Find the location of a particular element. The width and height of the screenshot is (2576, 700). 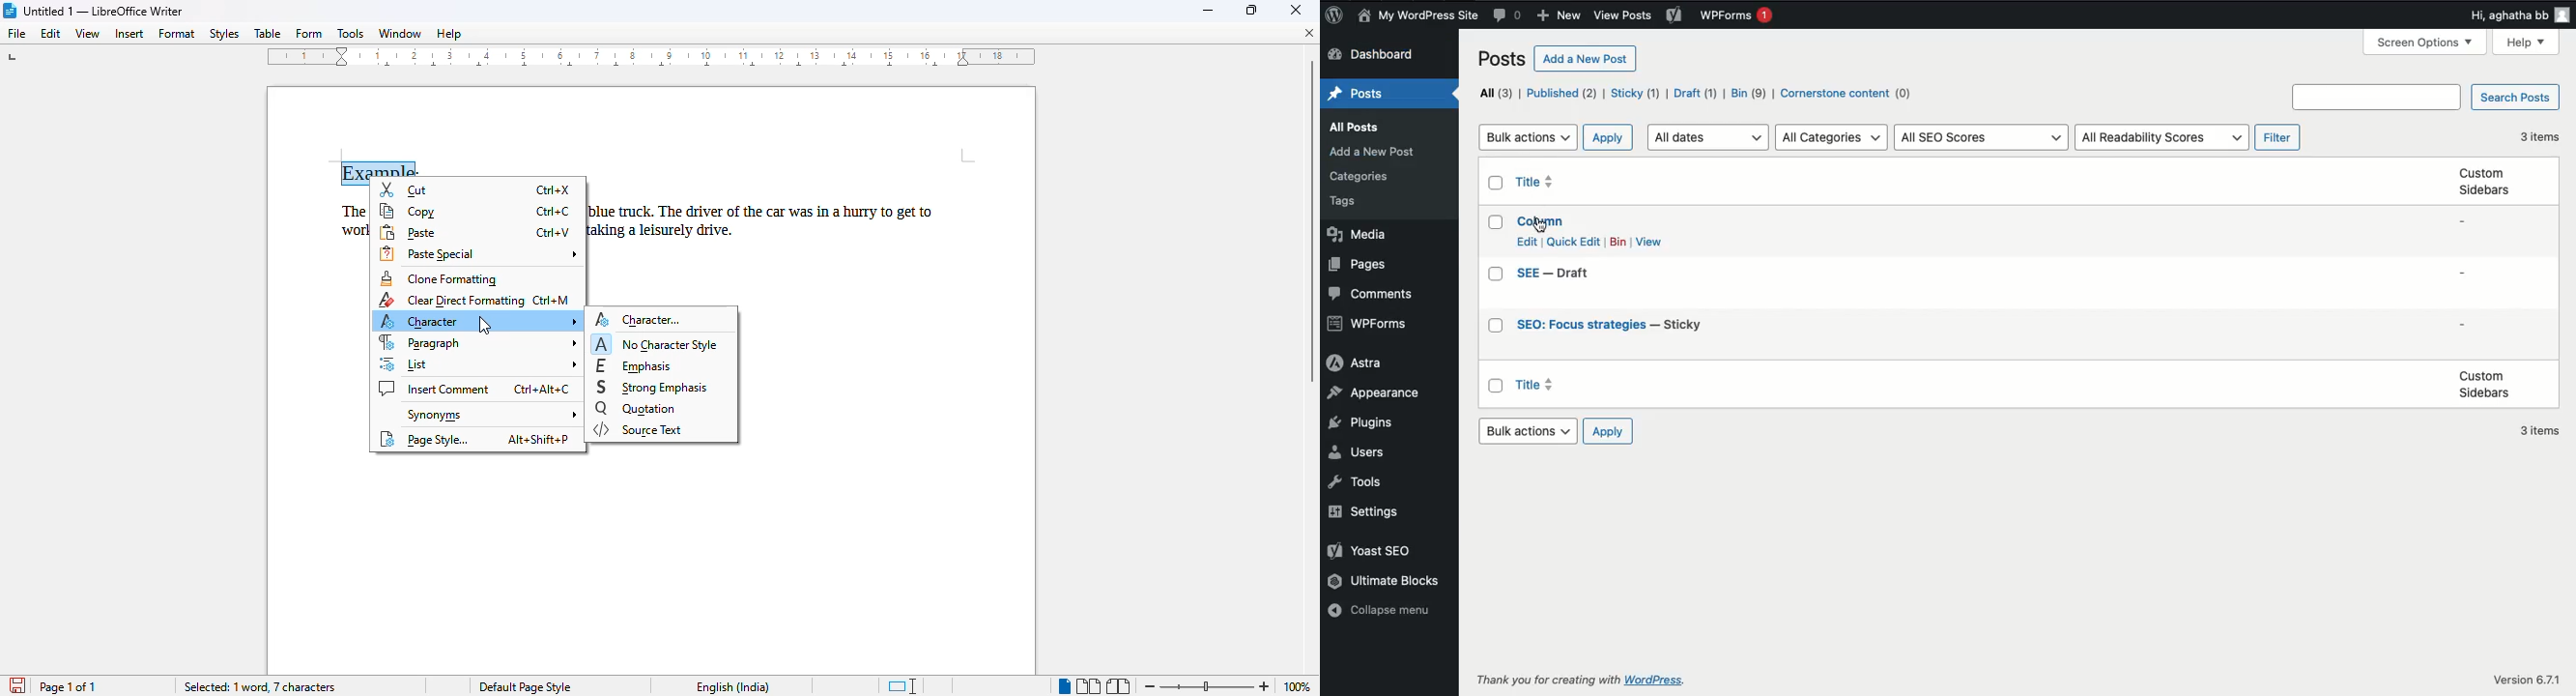

 is located at coordinates (1626, 16).